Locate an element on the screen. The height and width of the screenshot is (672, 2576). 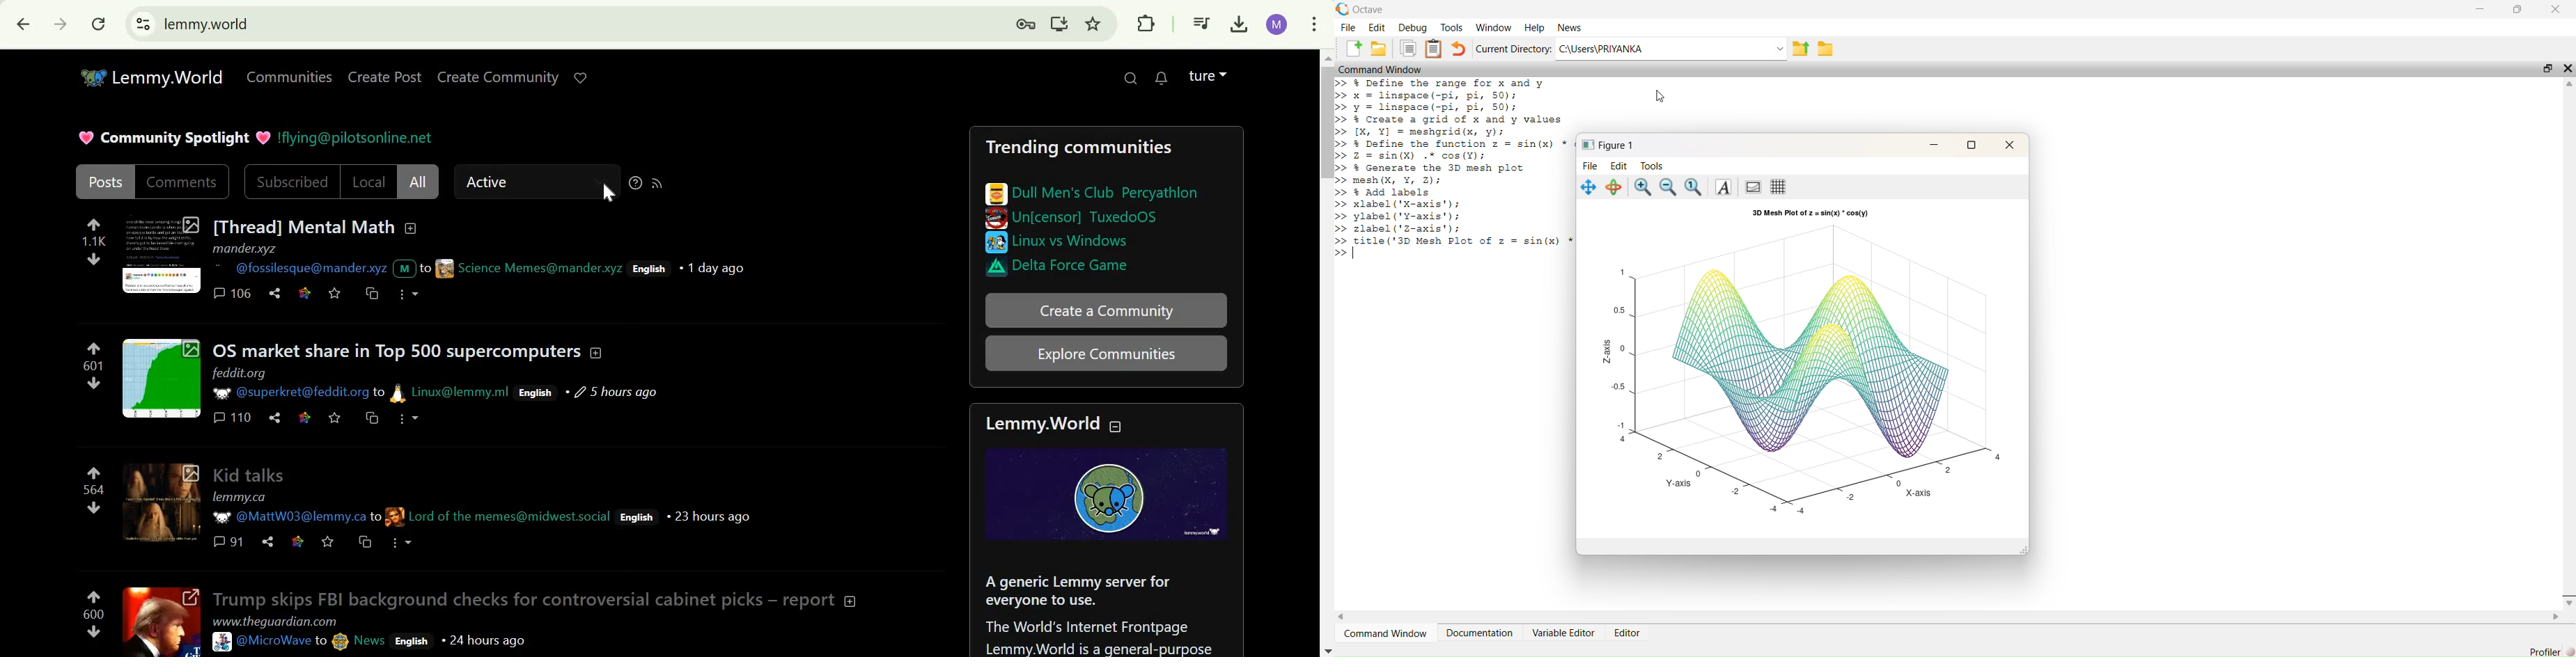
cross-post is located at coordinates (366, 543).